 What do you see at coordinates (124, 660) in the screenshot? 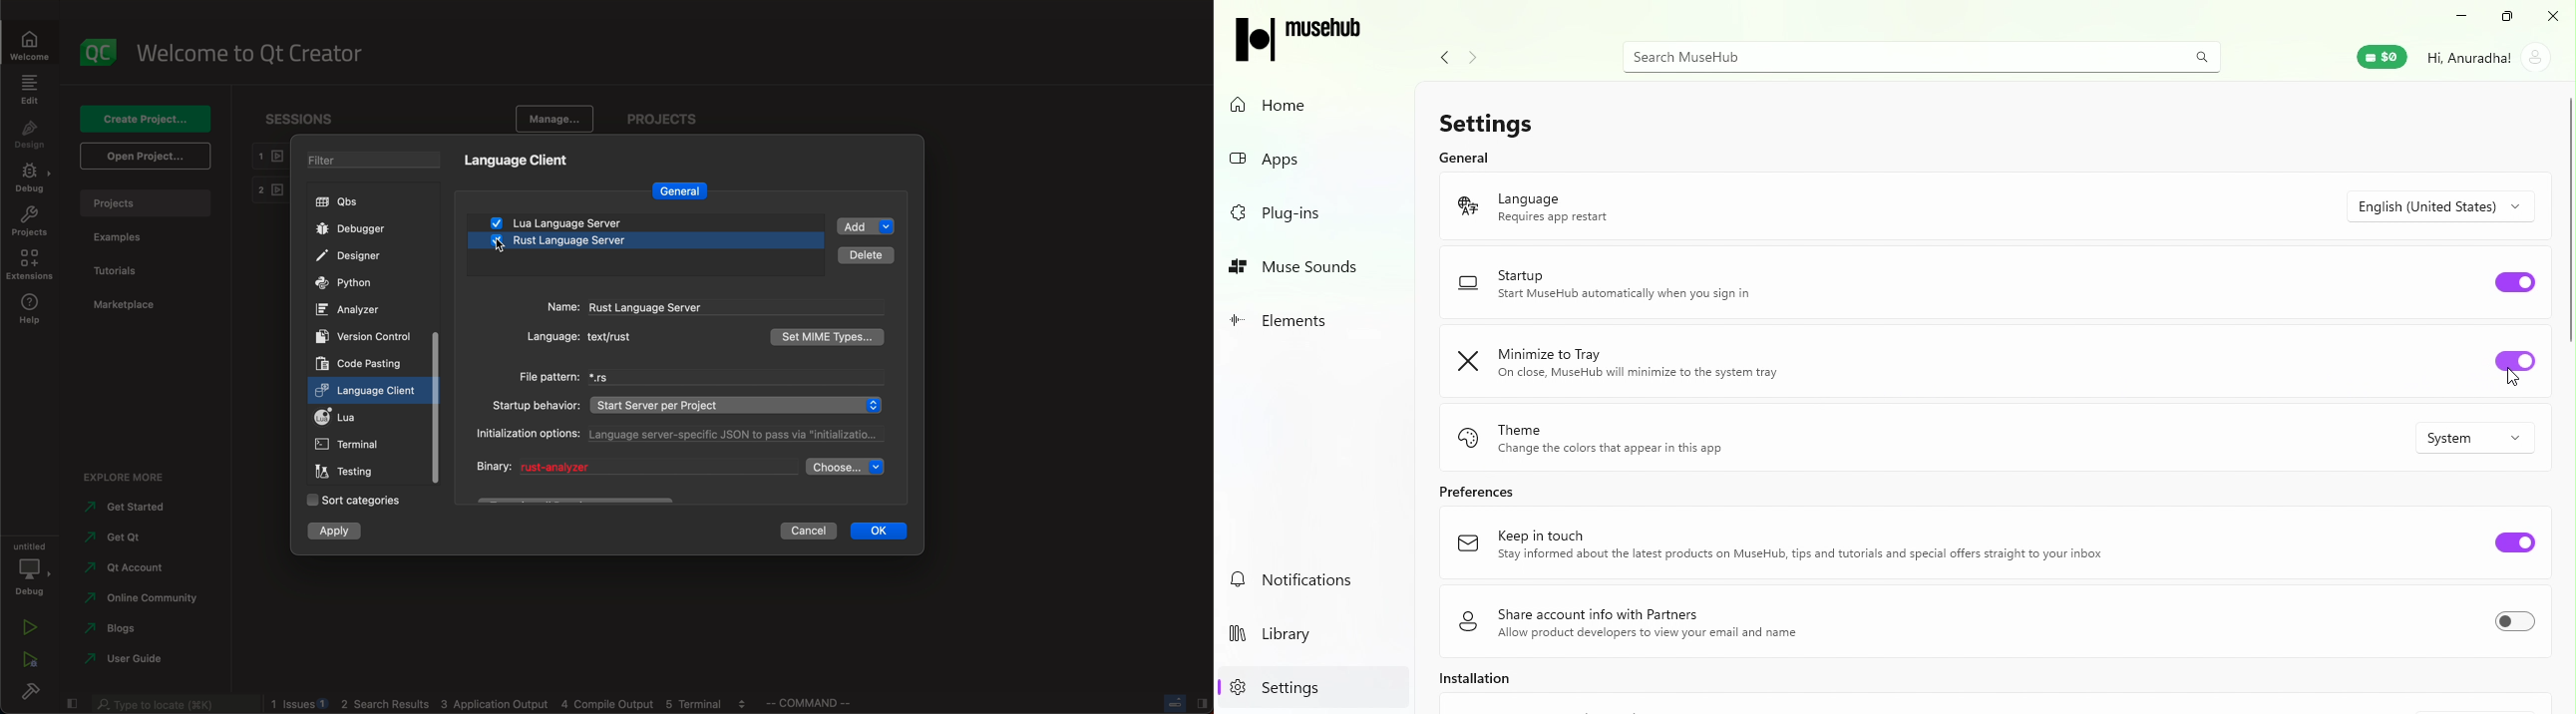
I see `guide` at bounding box center [124, 660].